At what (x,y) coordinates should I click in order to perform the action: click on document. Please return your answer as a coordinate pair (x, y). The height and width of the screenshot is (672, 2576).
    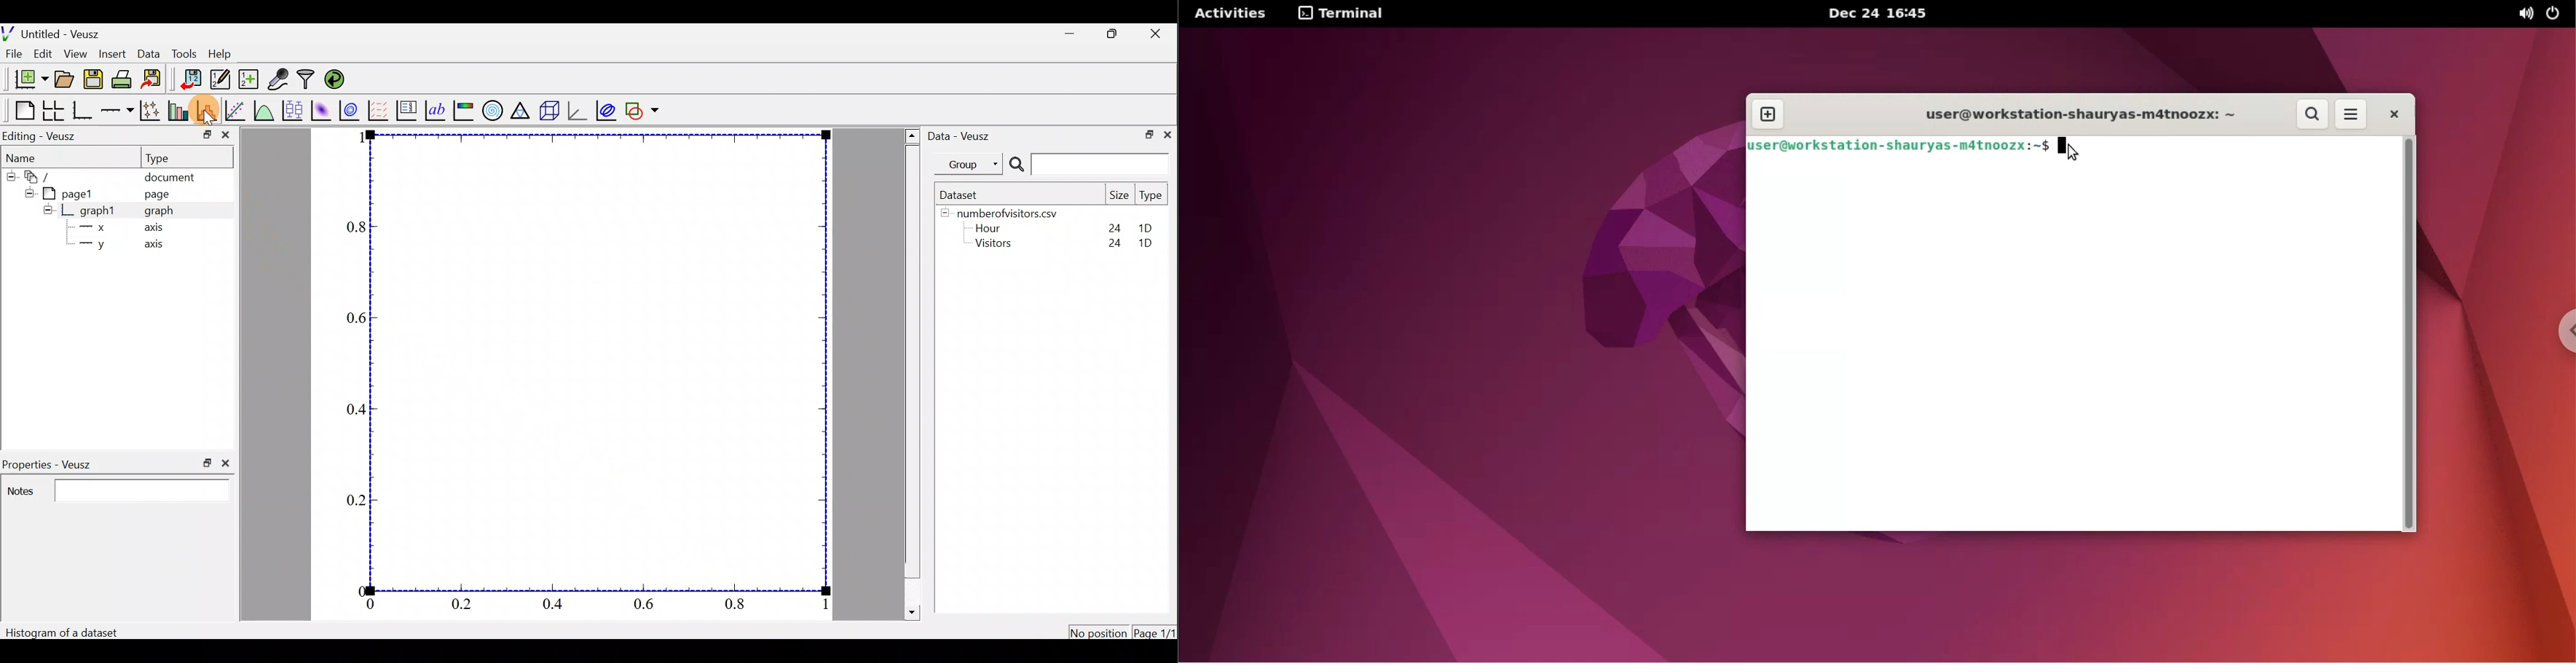
    Looking at the image, I should click on (173, 176).